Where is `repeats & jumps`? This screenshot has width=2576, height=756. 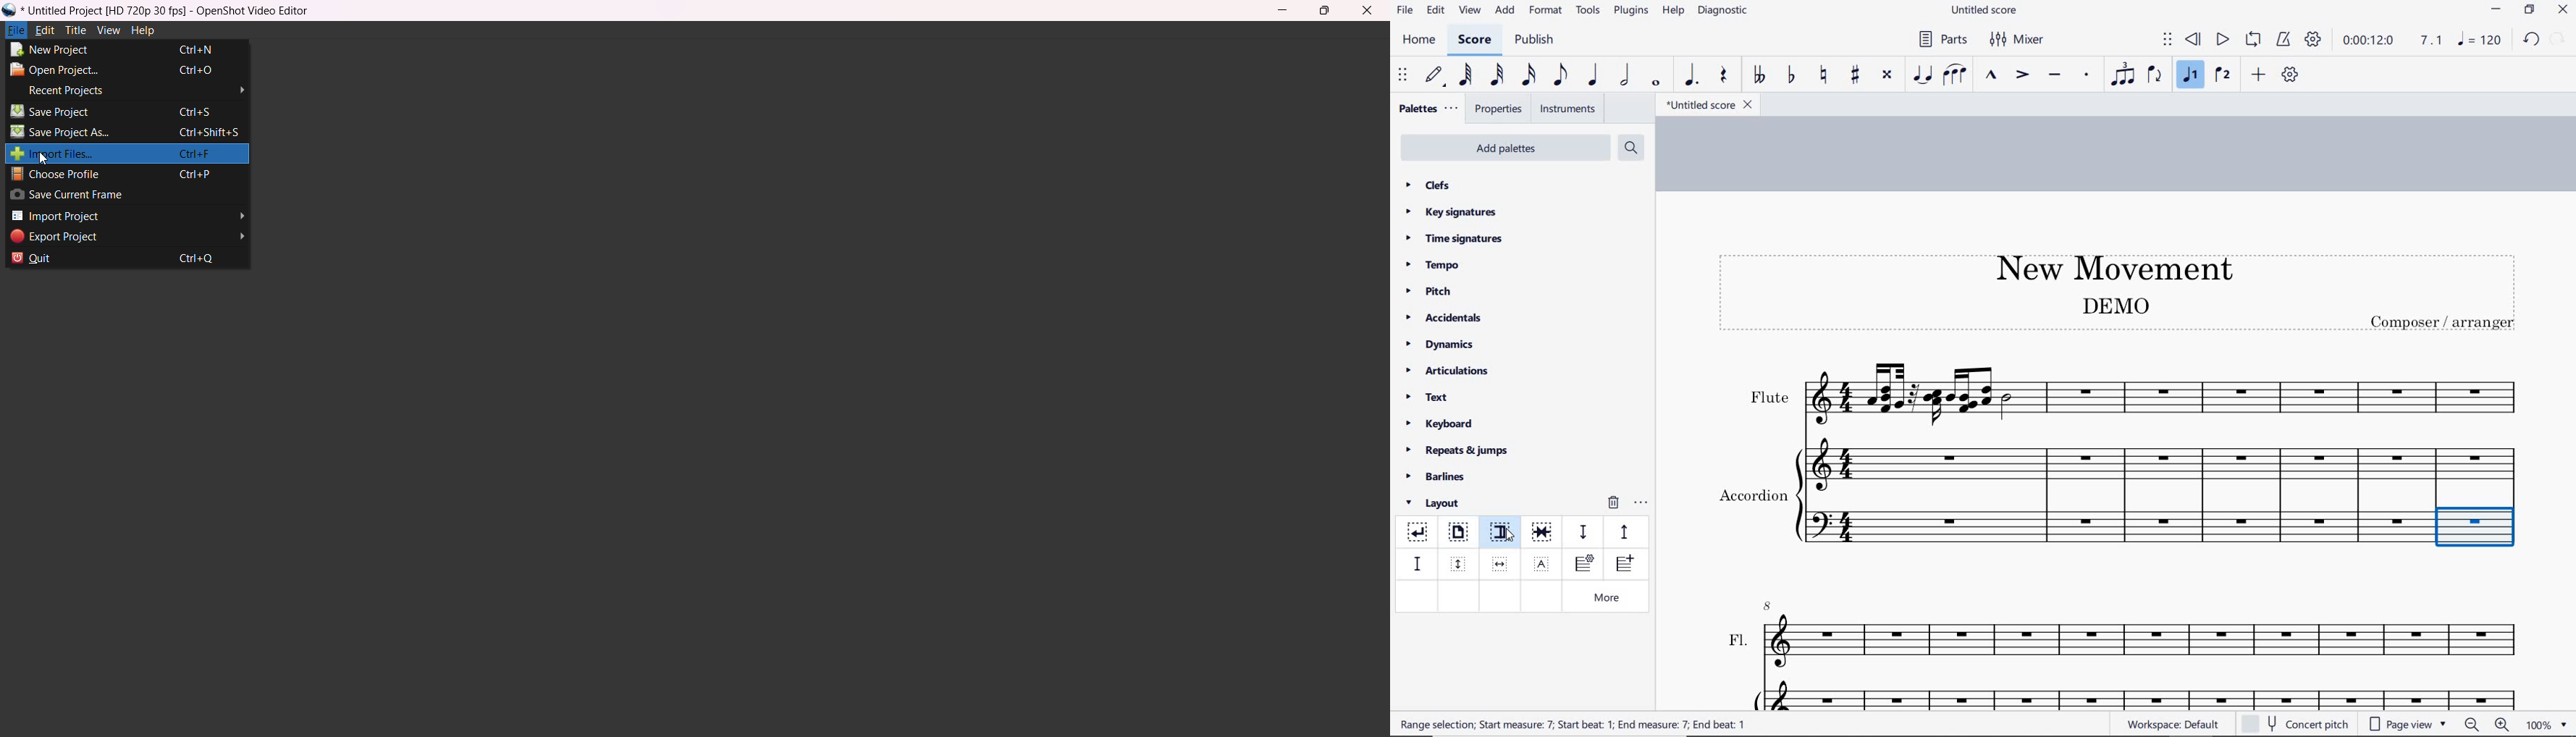 repeats & jumps is located at coordinates (1457, 448).